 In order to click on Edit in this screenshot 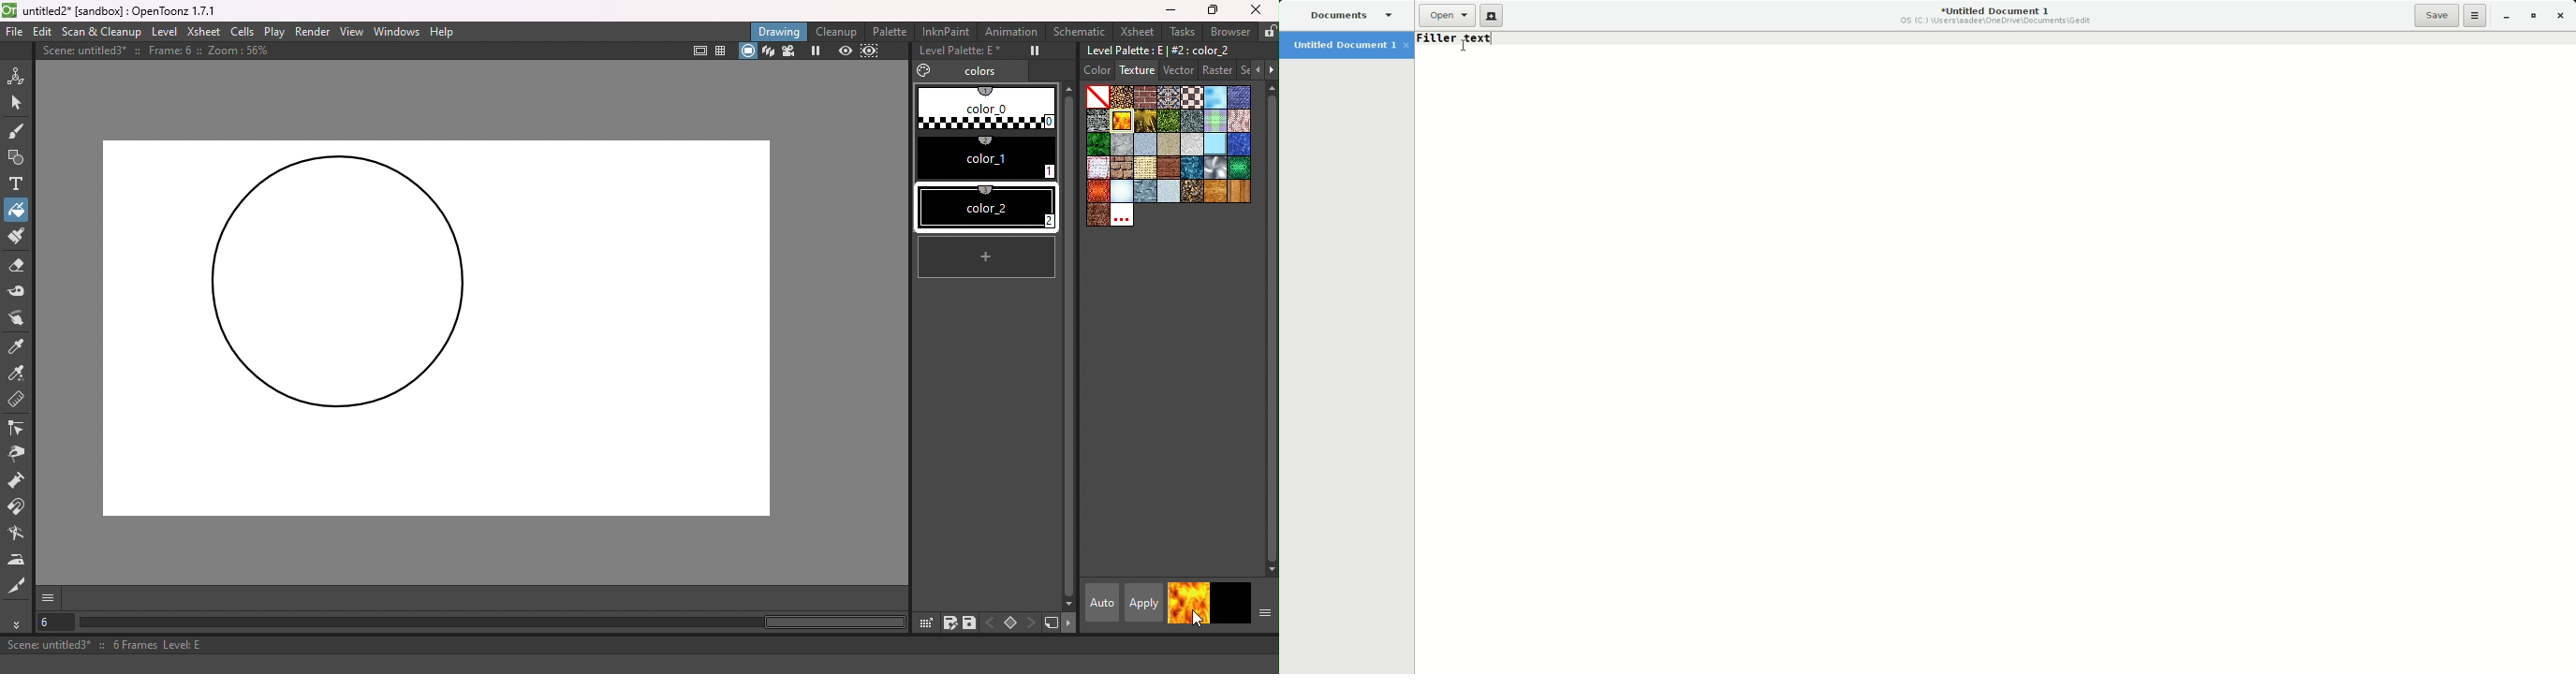, I will do `click(43, 32)`.